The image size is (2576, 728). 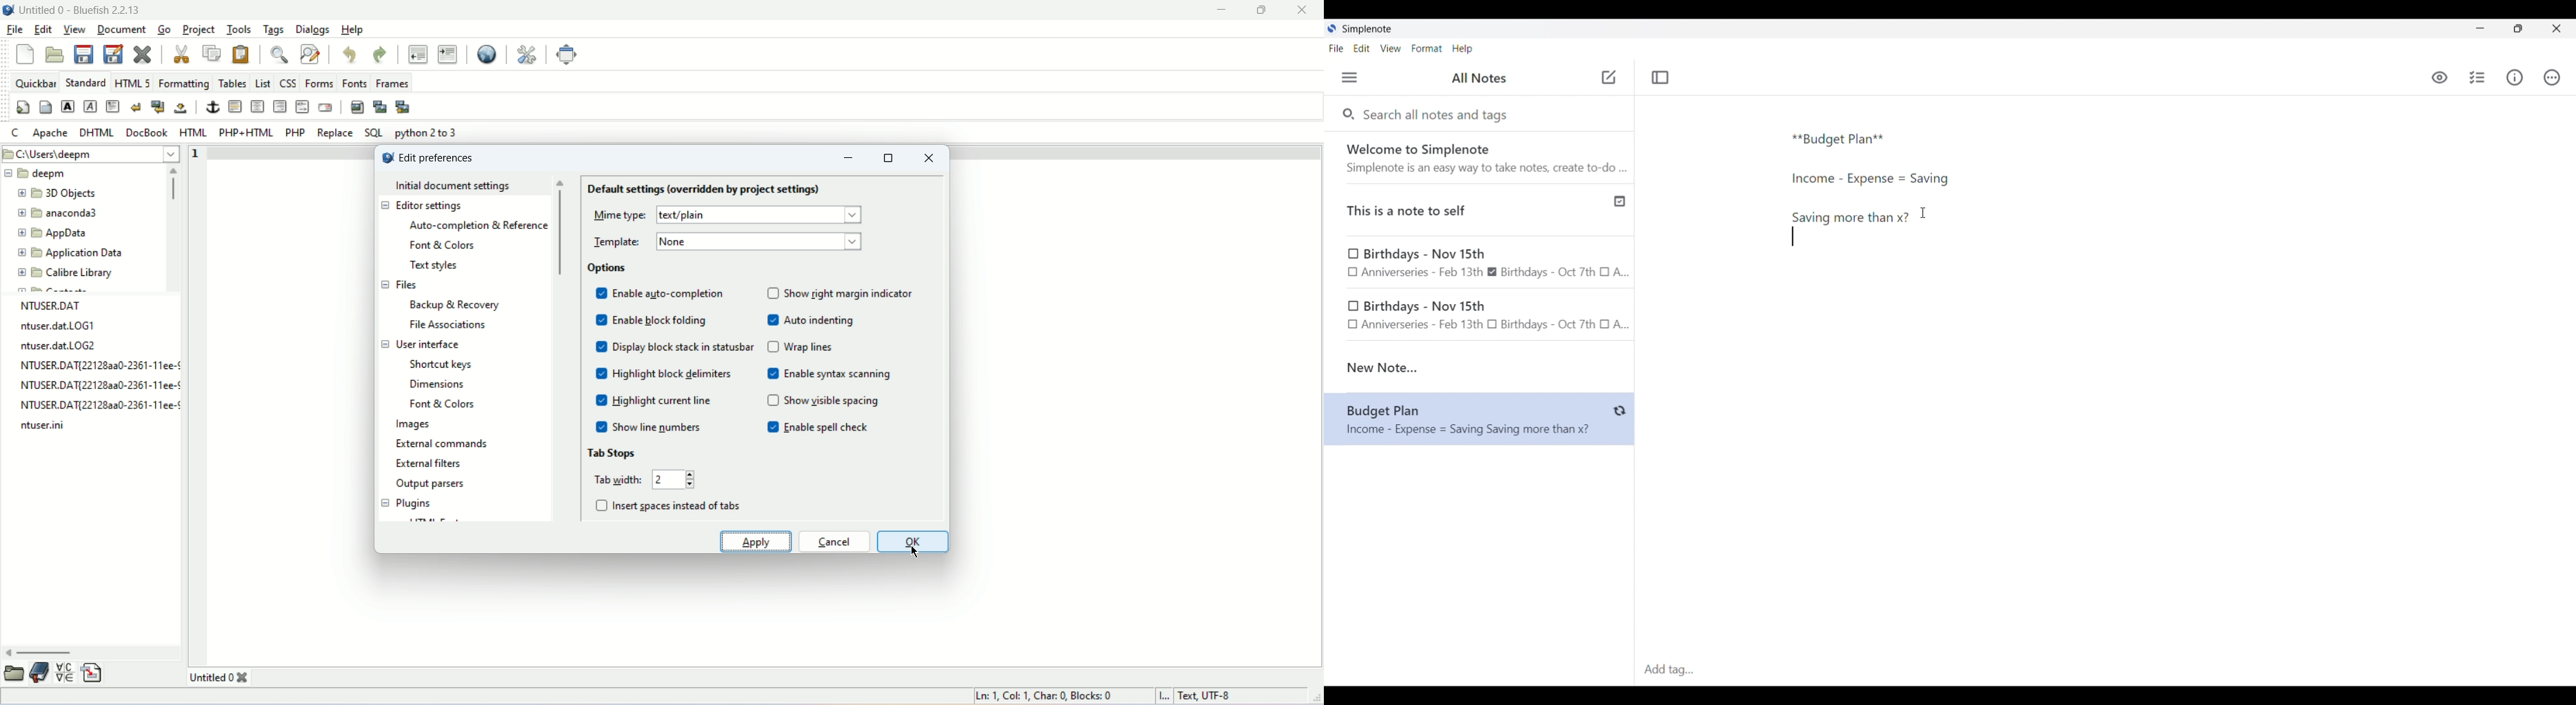 What do you see at coordinates (446, 324) in the screenshot?
I see `file association` at bounding box center [446, 324].